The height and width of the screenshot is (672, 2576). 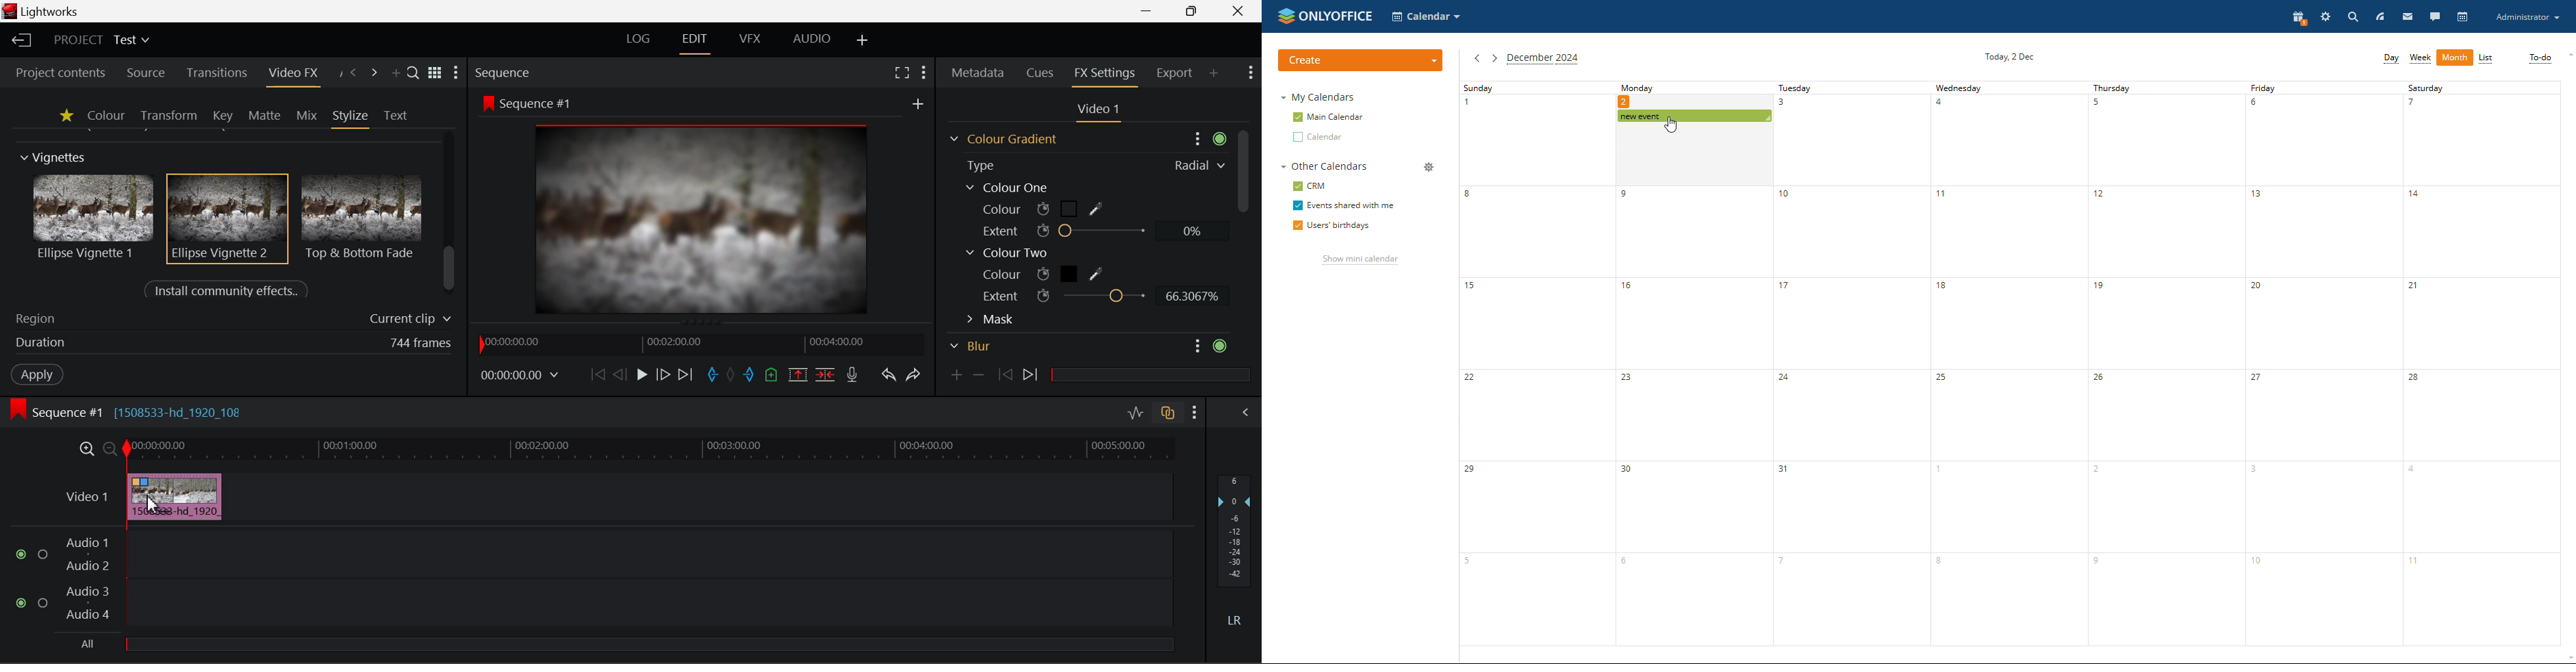 I want to click on Sequence Preview Section, so click(x=506, y=72).